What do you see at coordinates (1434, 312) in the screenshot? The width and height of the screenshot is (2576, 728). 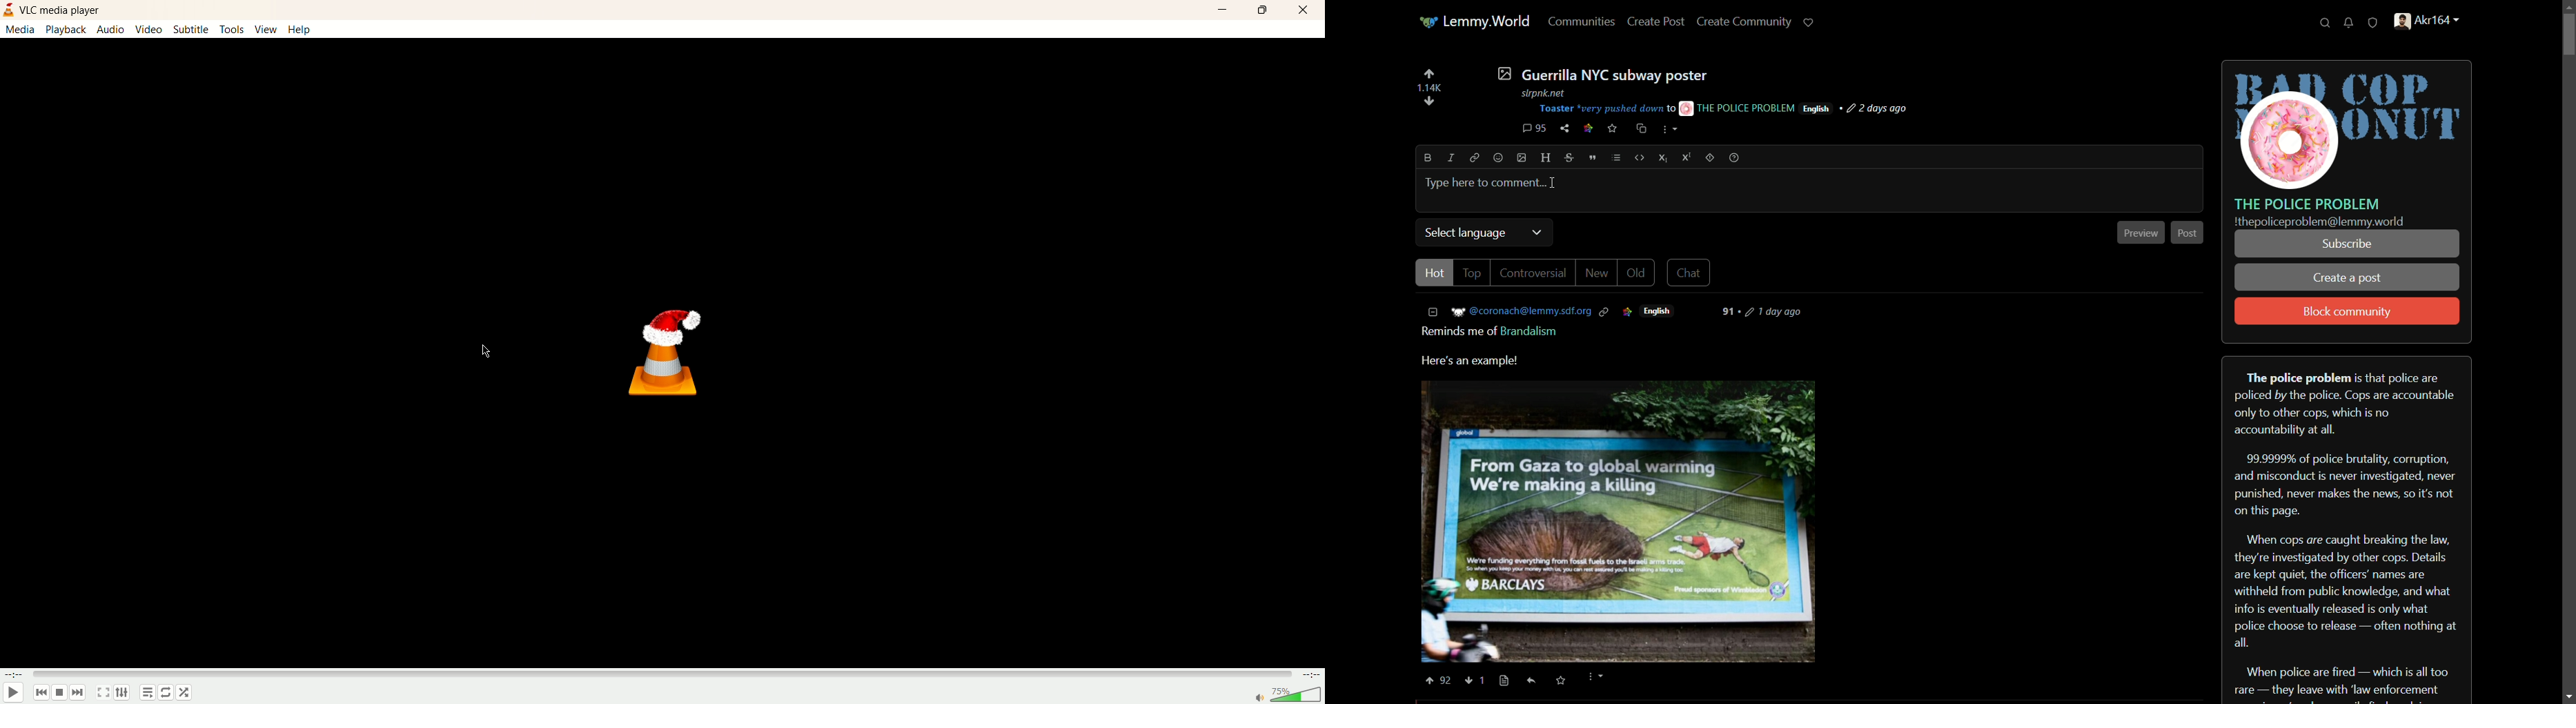 I see `less information` at bounding box center [1434, 312].